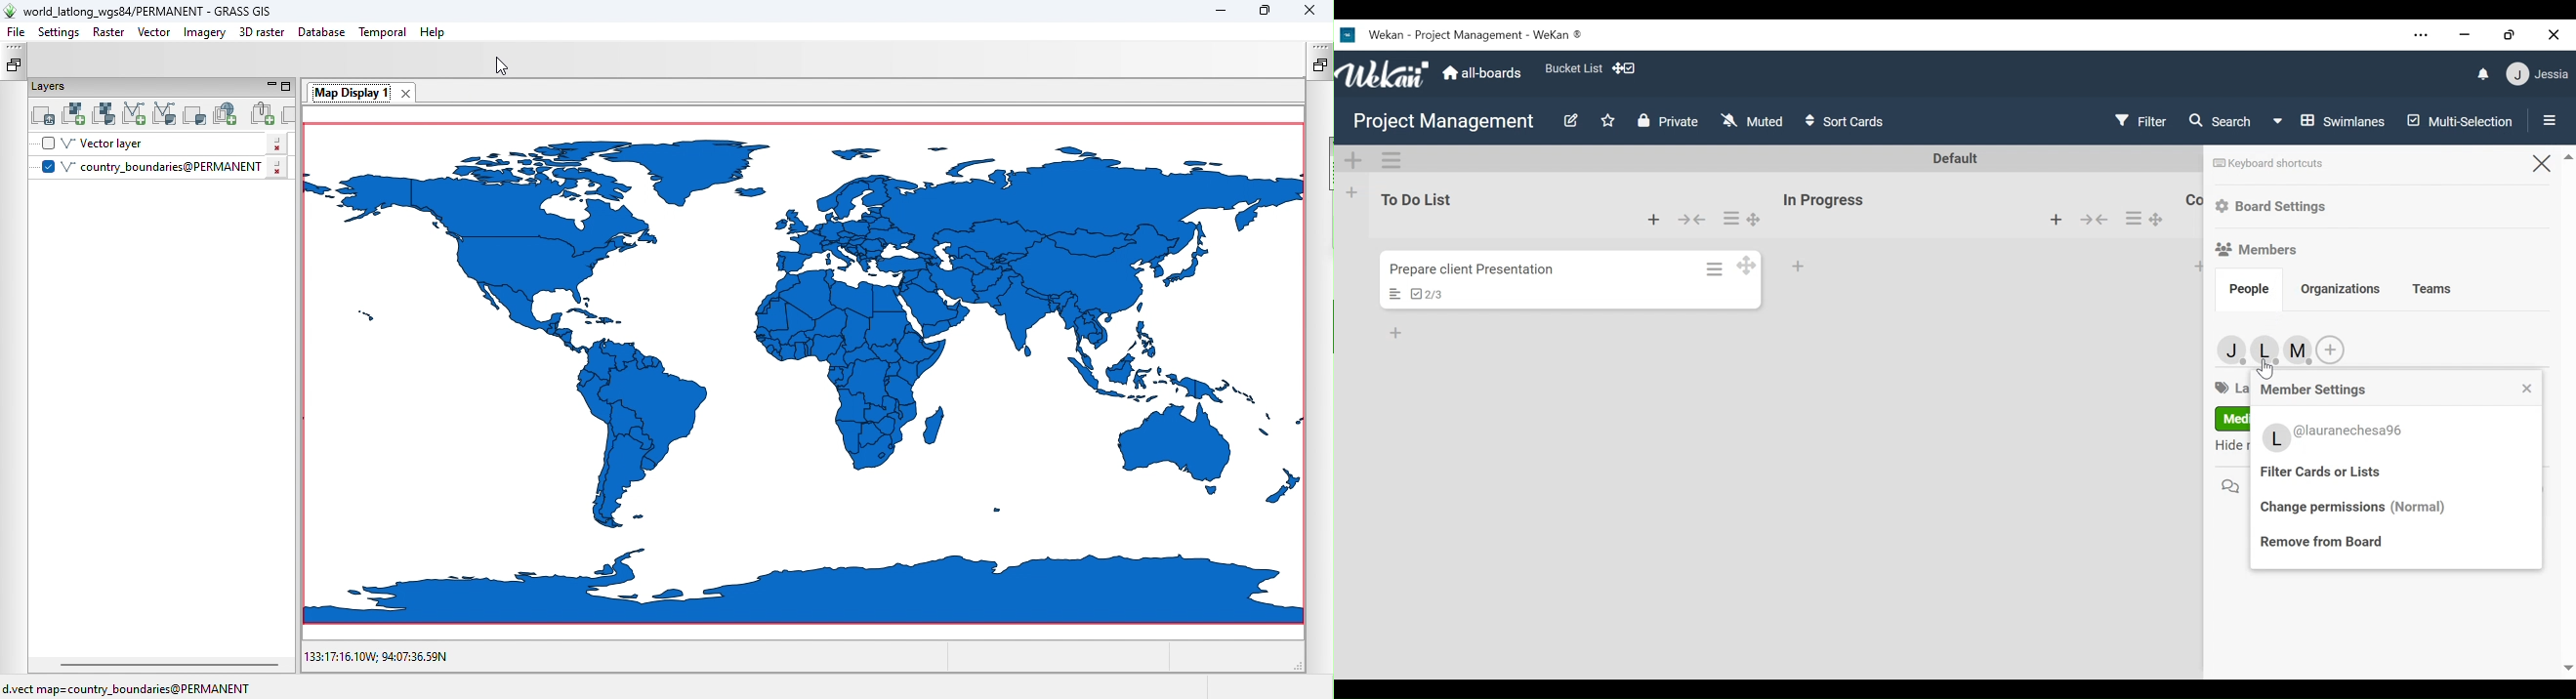 This screenshot has width=2576, height=700. Describe the element at coordinates (1716, 269) in the screenshot. I see `Card actions` at that location.